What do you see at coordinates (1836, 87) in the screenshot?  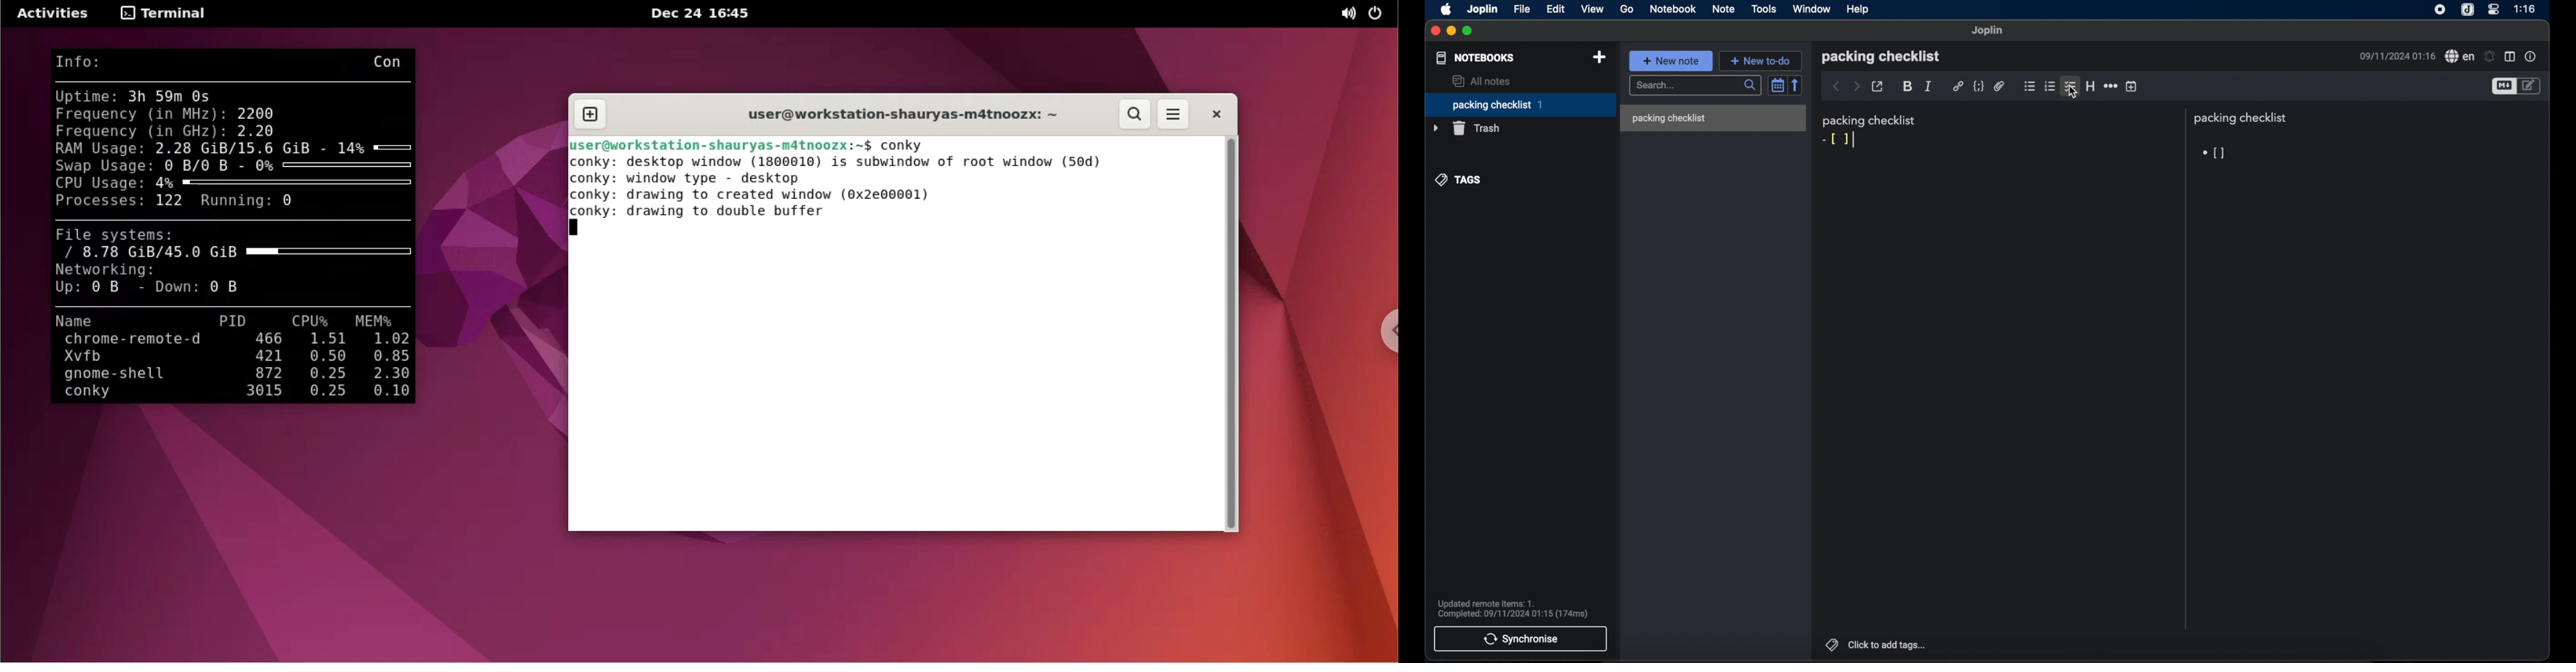 I see `back` at bounding box center [1836, 87].